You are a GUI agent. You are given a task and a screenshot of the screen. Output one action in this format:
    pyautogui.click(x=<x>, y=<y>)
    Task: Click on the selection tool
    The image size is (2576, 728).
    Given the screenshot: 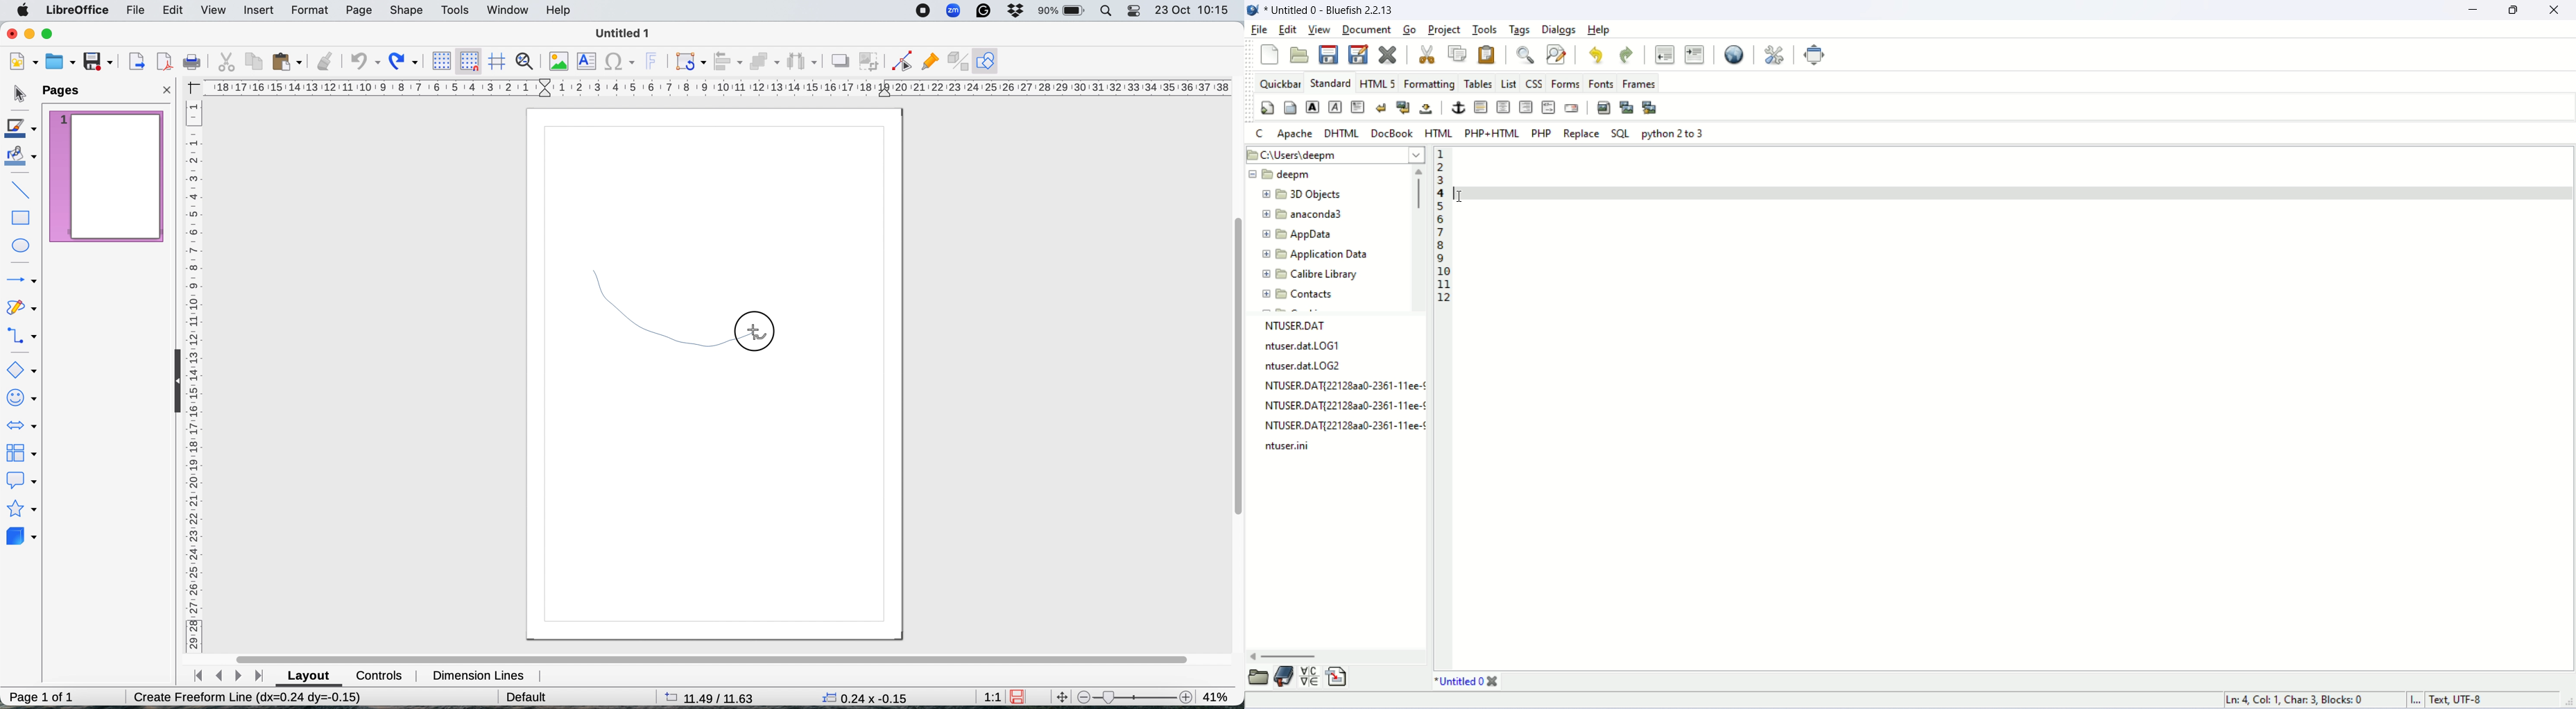 What is the action you would take?
    pyautogui.click(x=18, y=93)
    